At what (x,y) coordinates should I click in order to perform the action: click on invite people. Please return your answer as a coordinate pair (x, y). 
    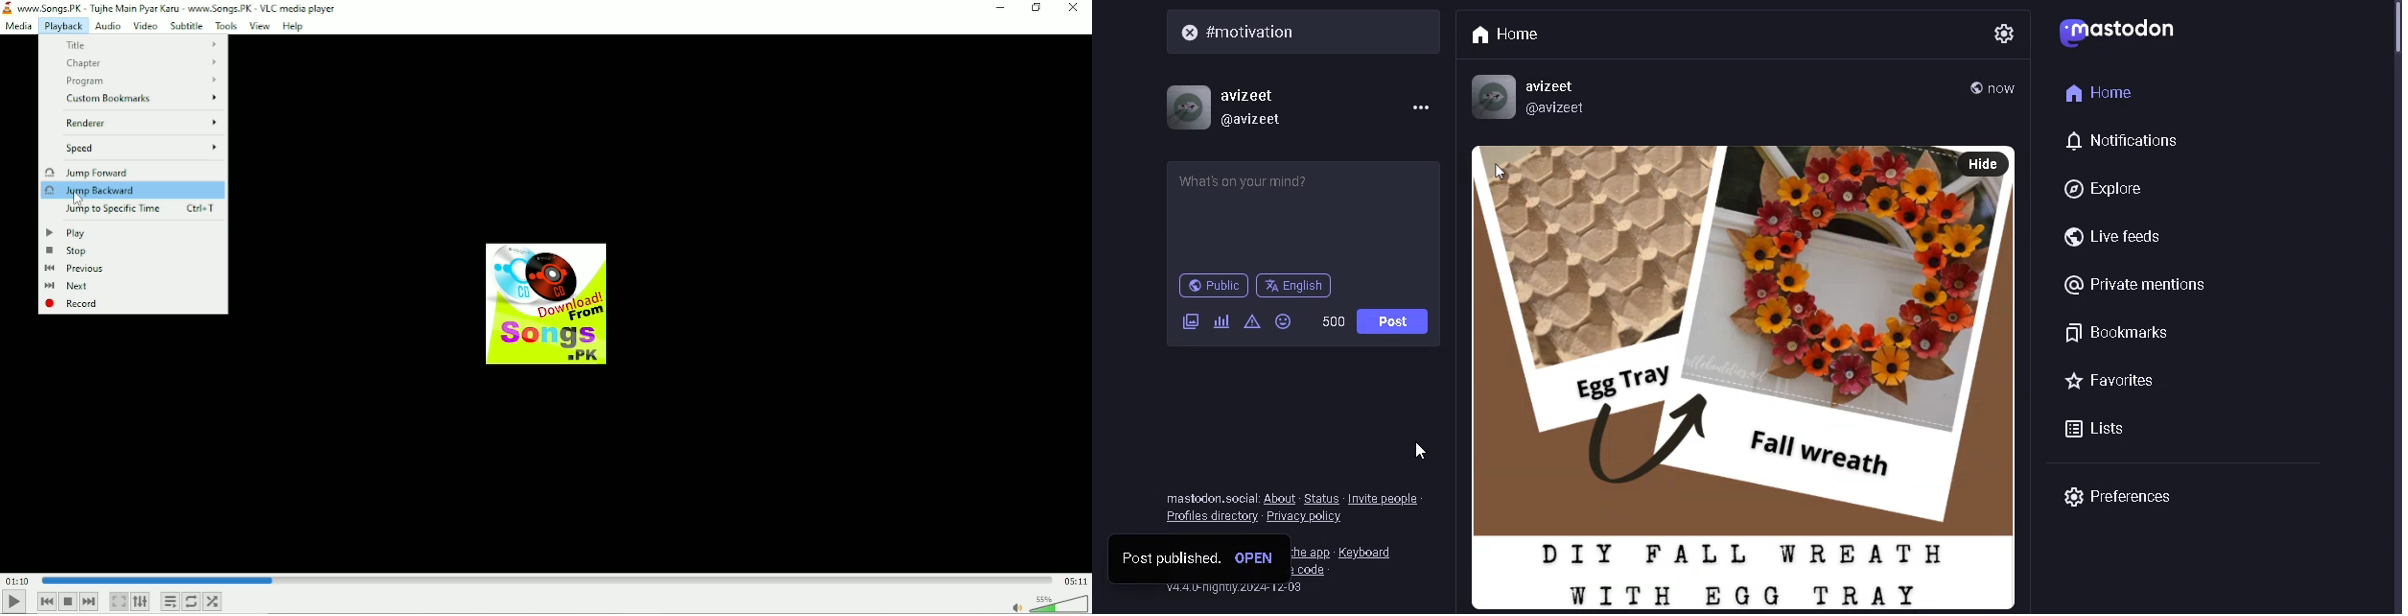
    Looking at the image, I should click on (1384, 497).